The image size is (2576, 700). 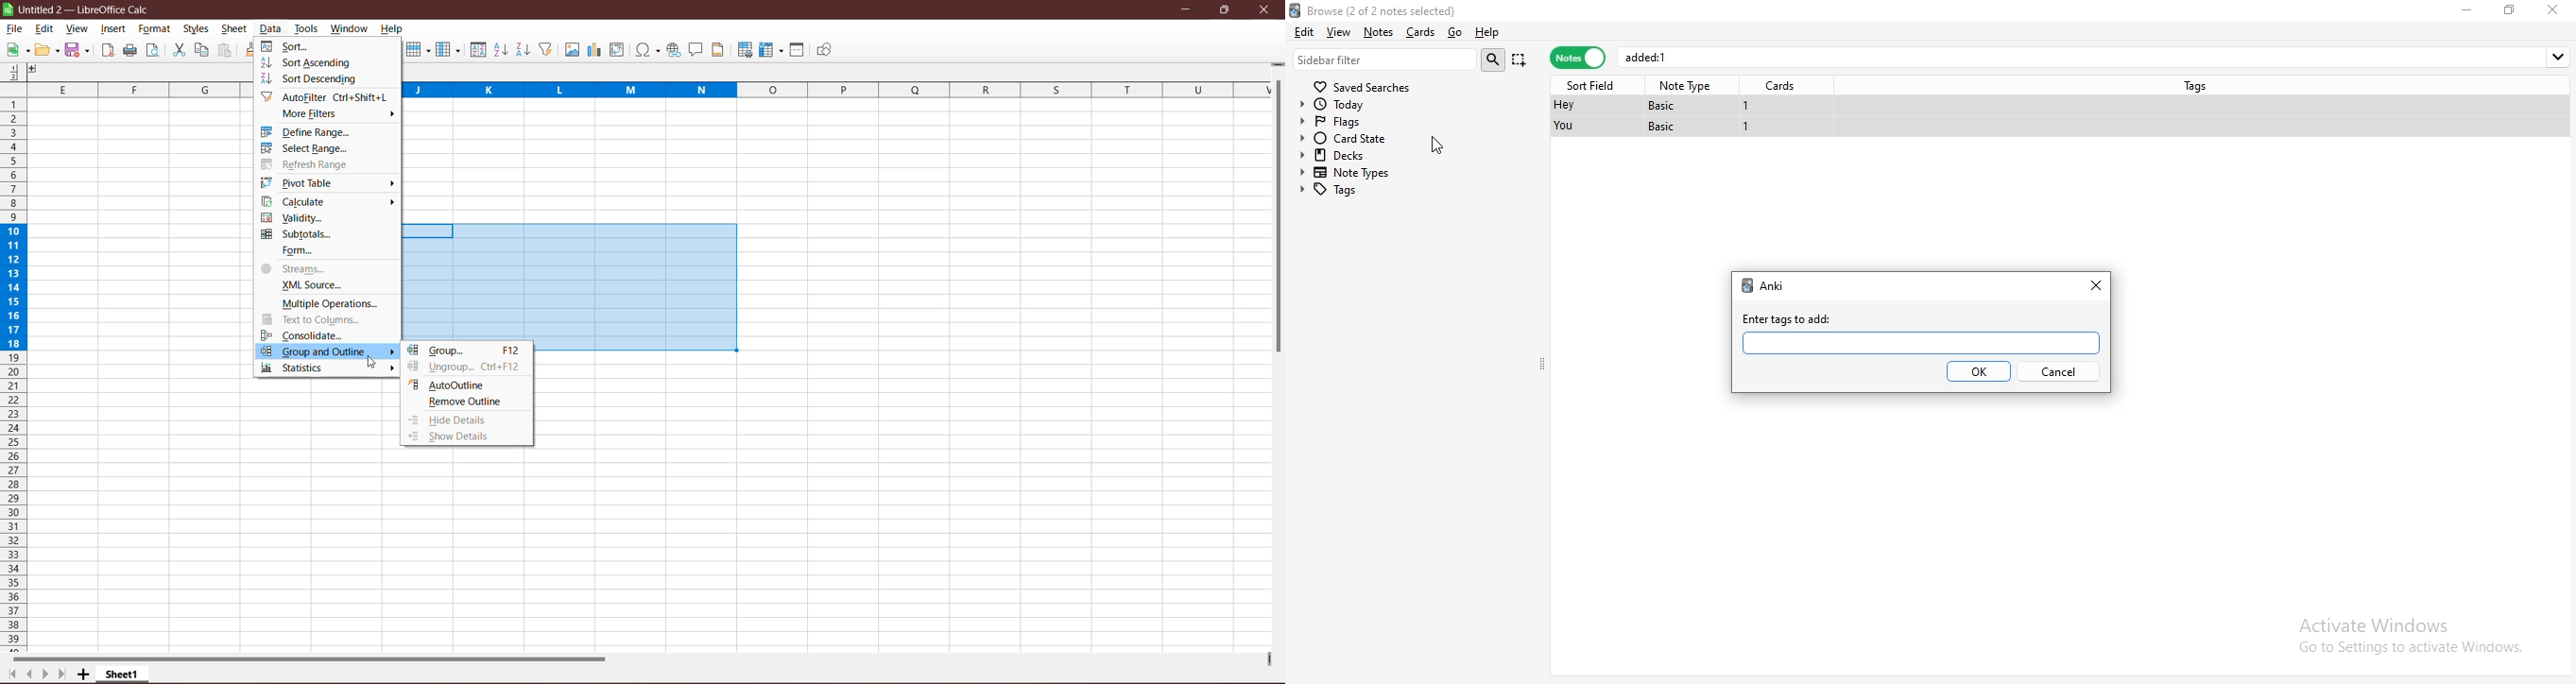 What do you see at coordinates (130, 51) in the screenshot?
I see `Print` at bounding box center [130, 51].